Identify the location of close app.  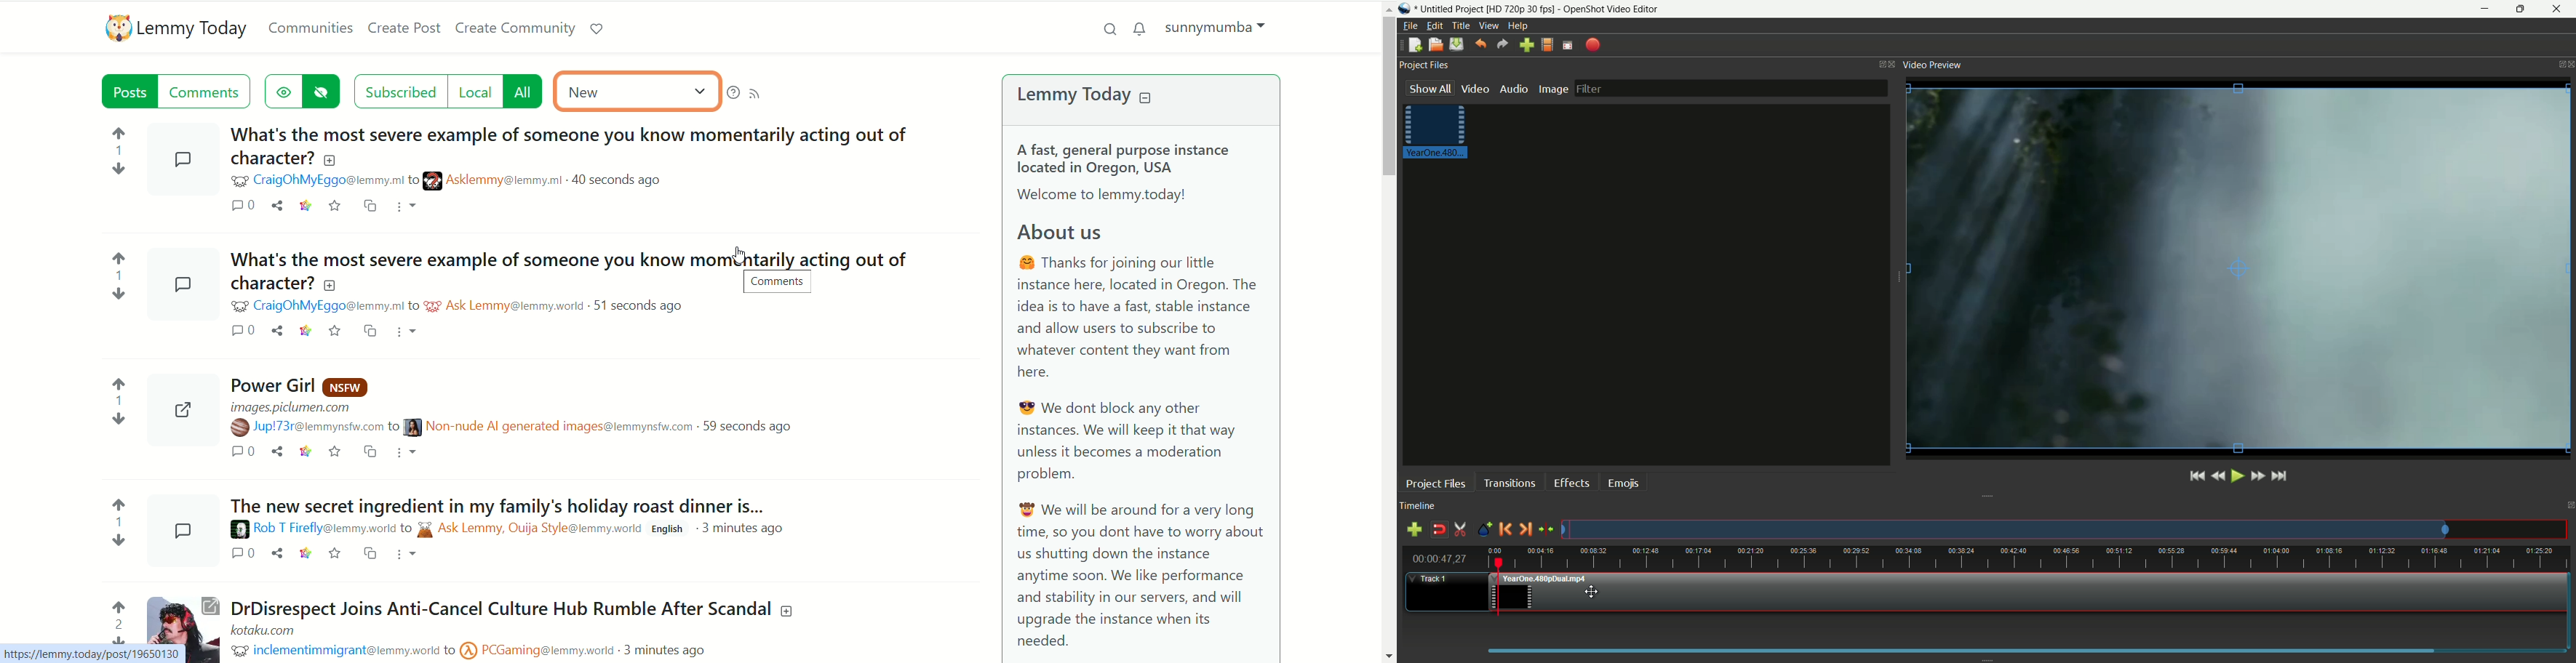
(2558, 9).